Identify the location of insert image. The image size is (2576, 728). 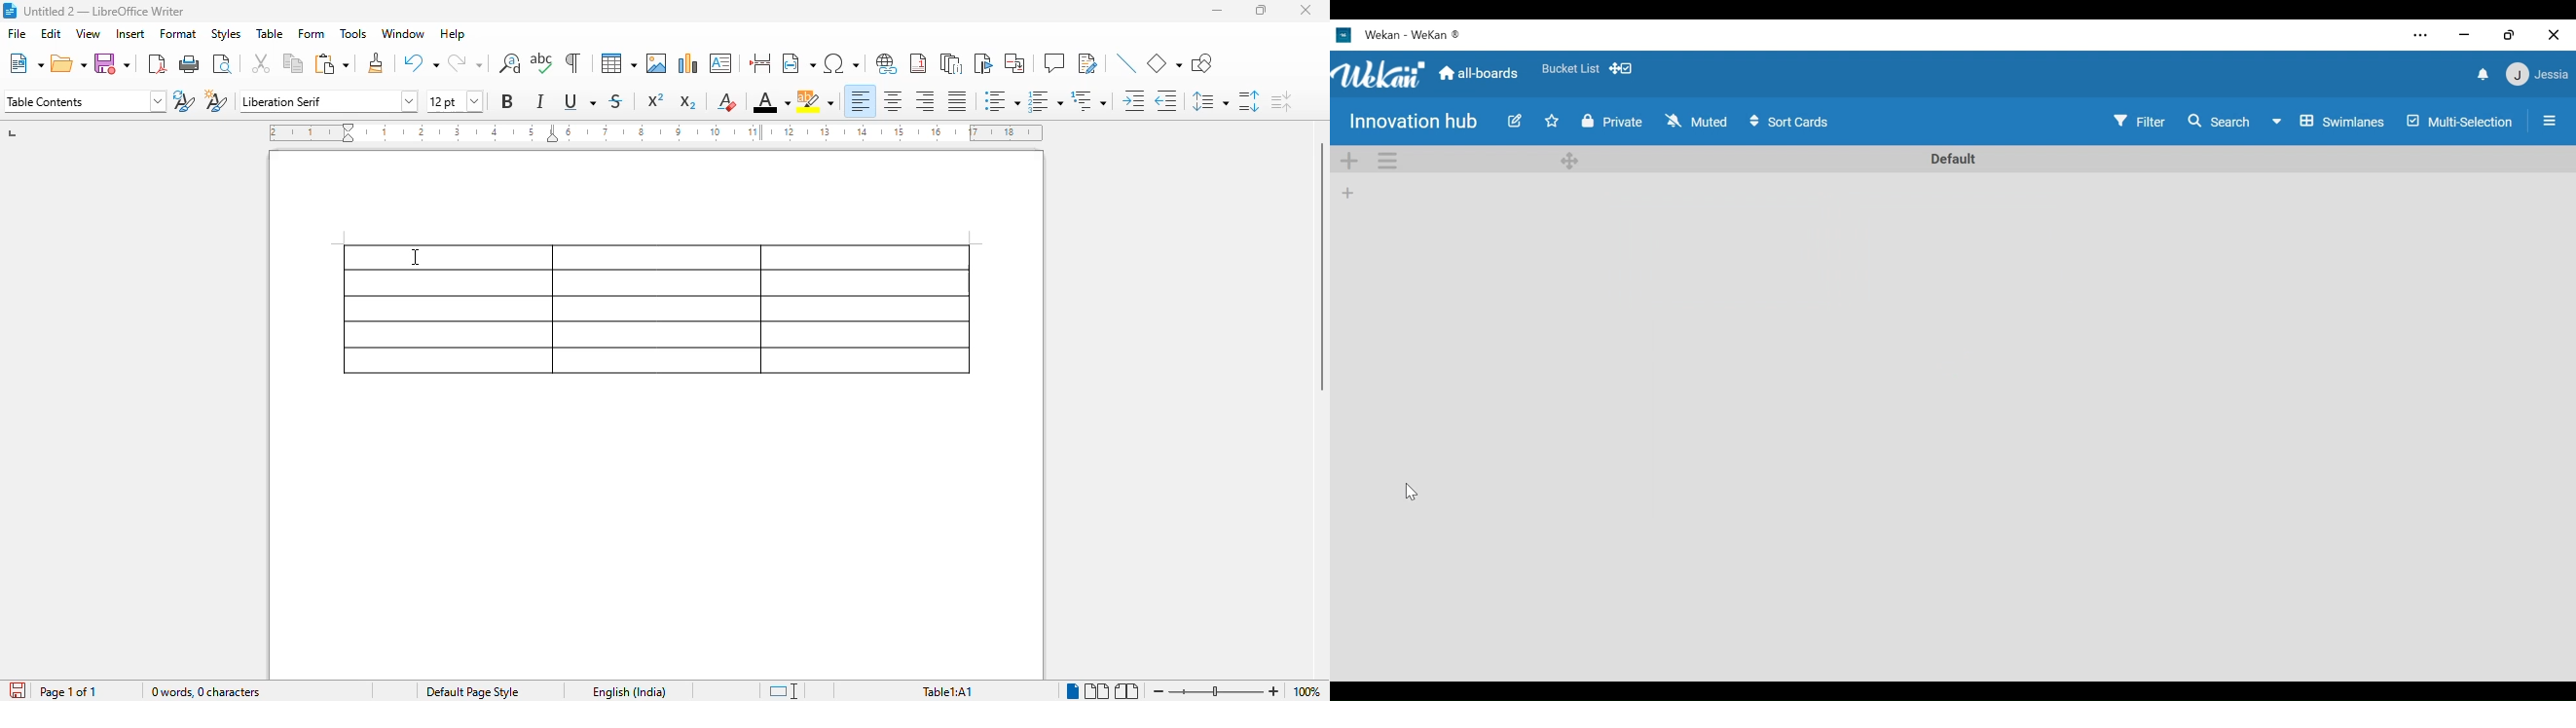
(657, 63).